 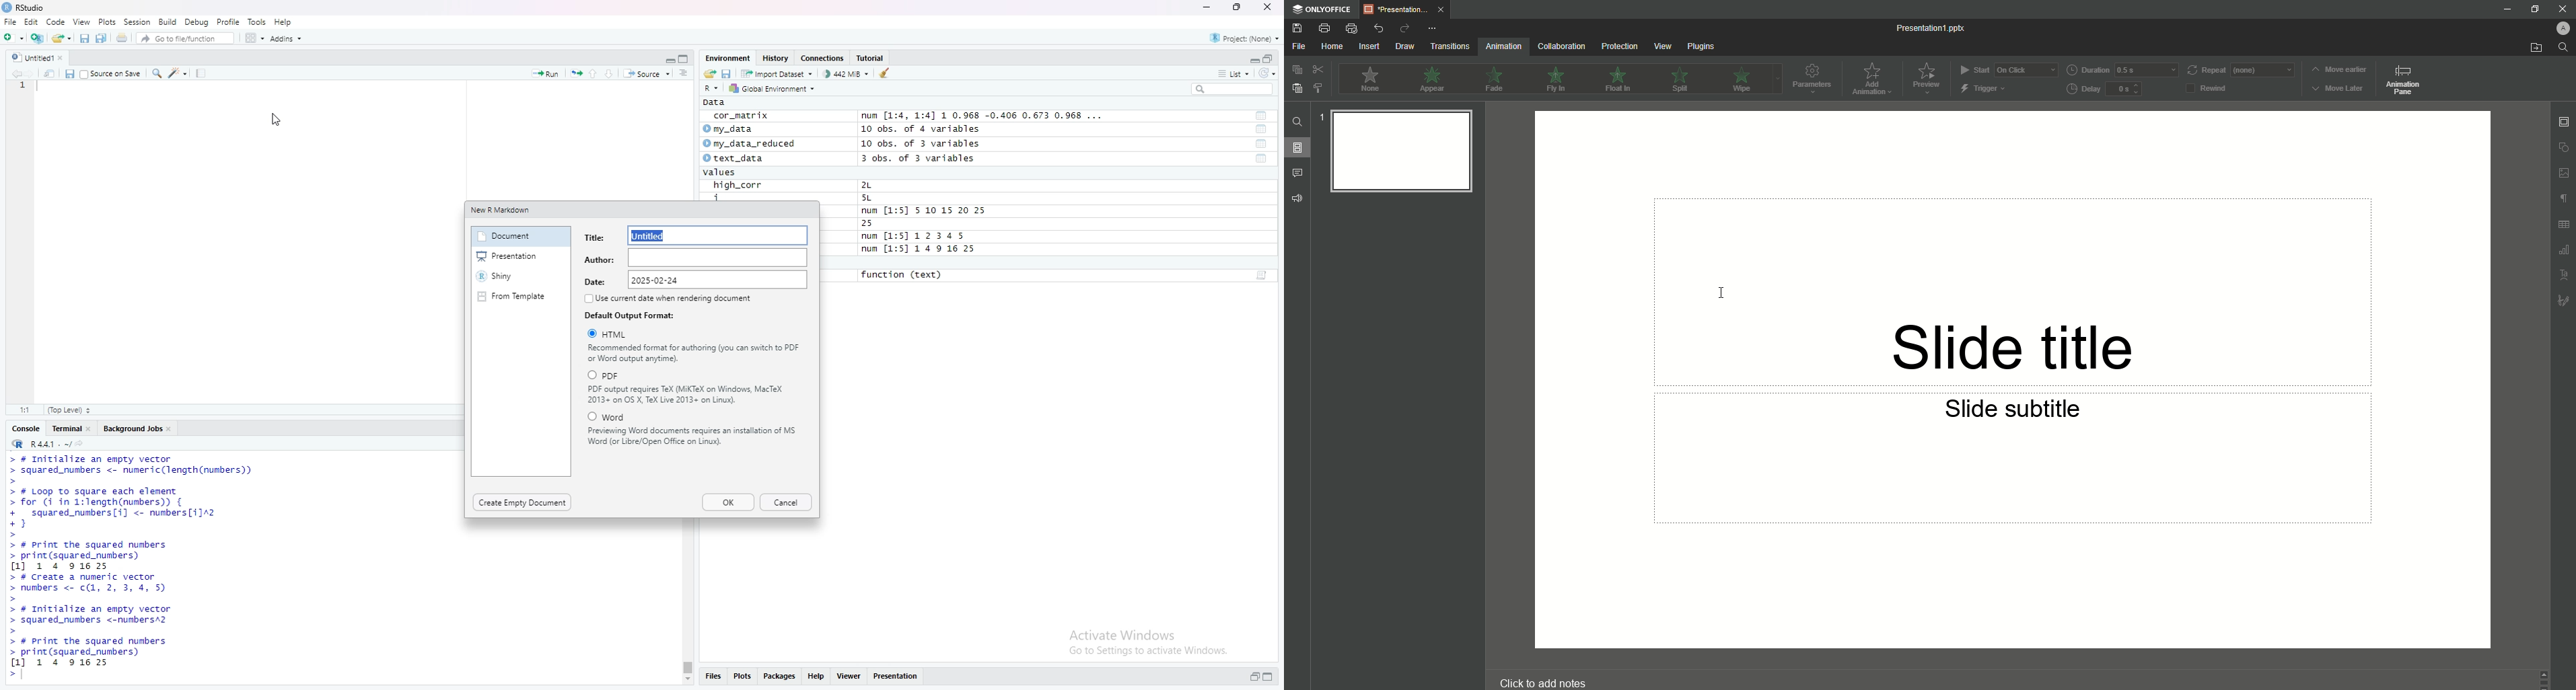 What do you see at coordinates (2563, 48) in the screenshot?
I see `Find` at bounding box center [2563, 48].